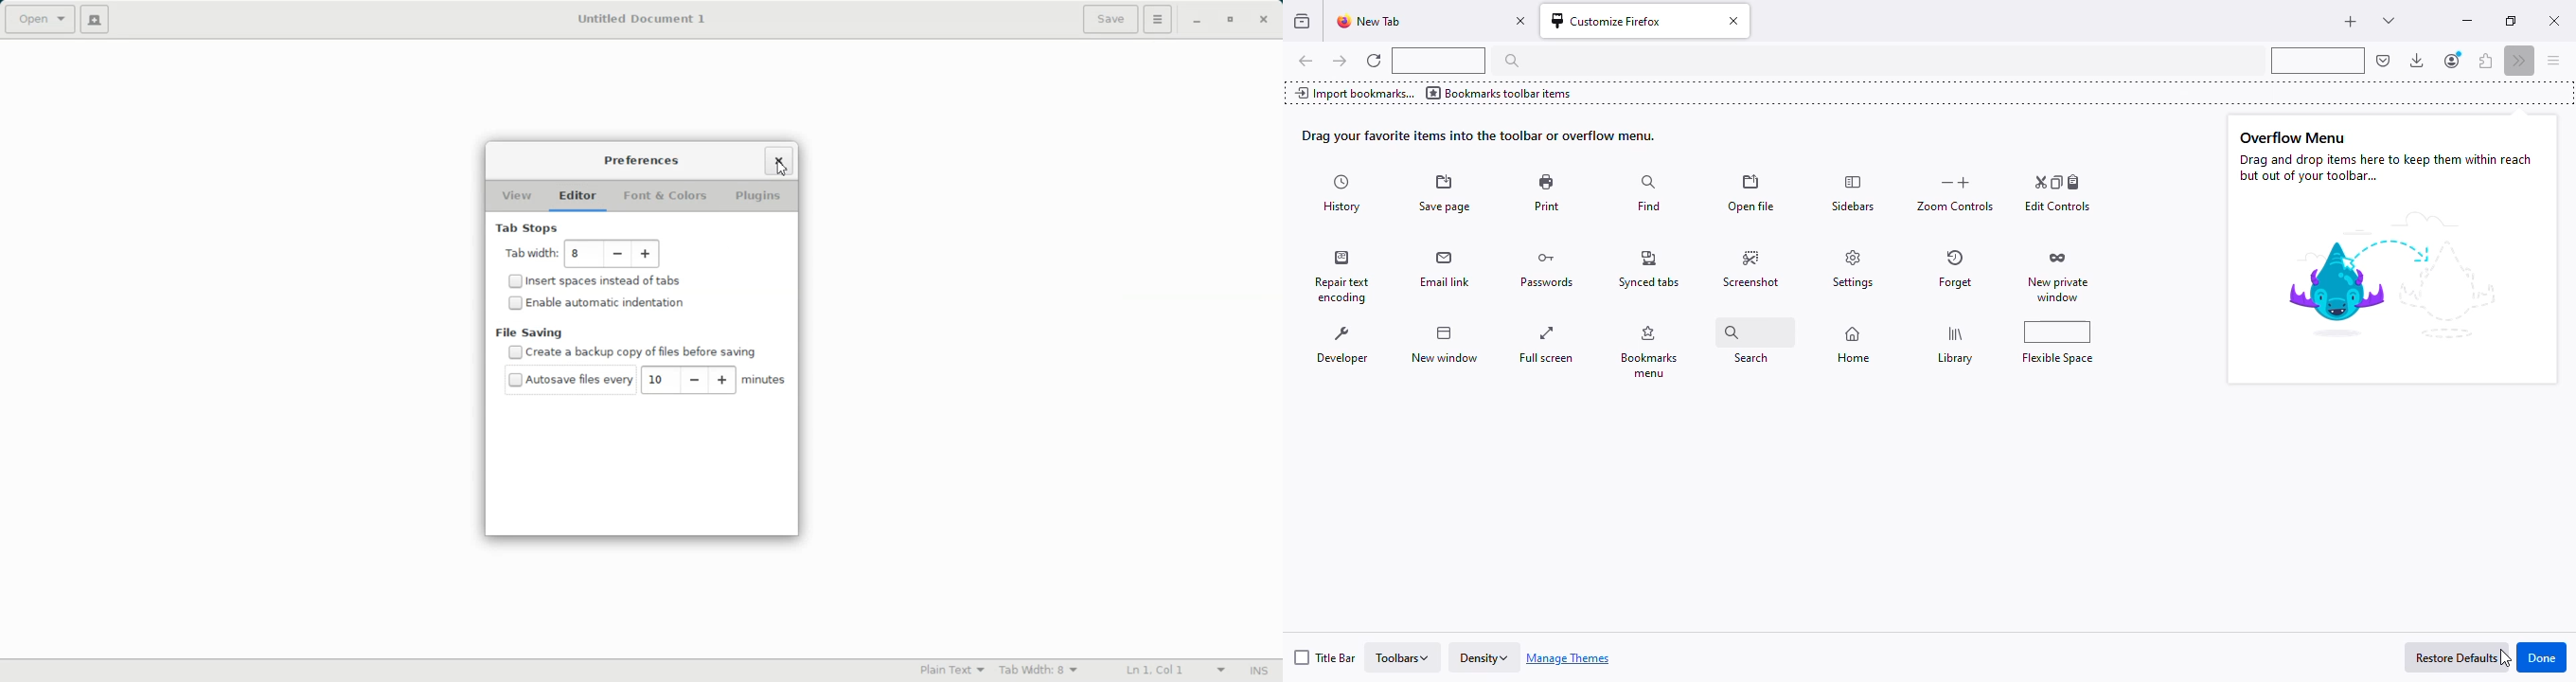  I want to click on Close, so click(779, 162).